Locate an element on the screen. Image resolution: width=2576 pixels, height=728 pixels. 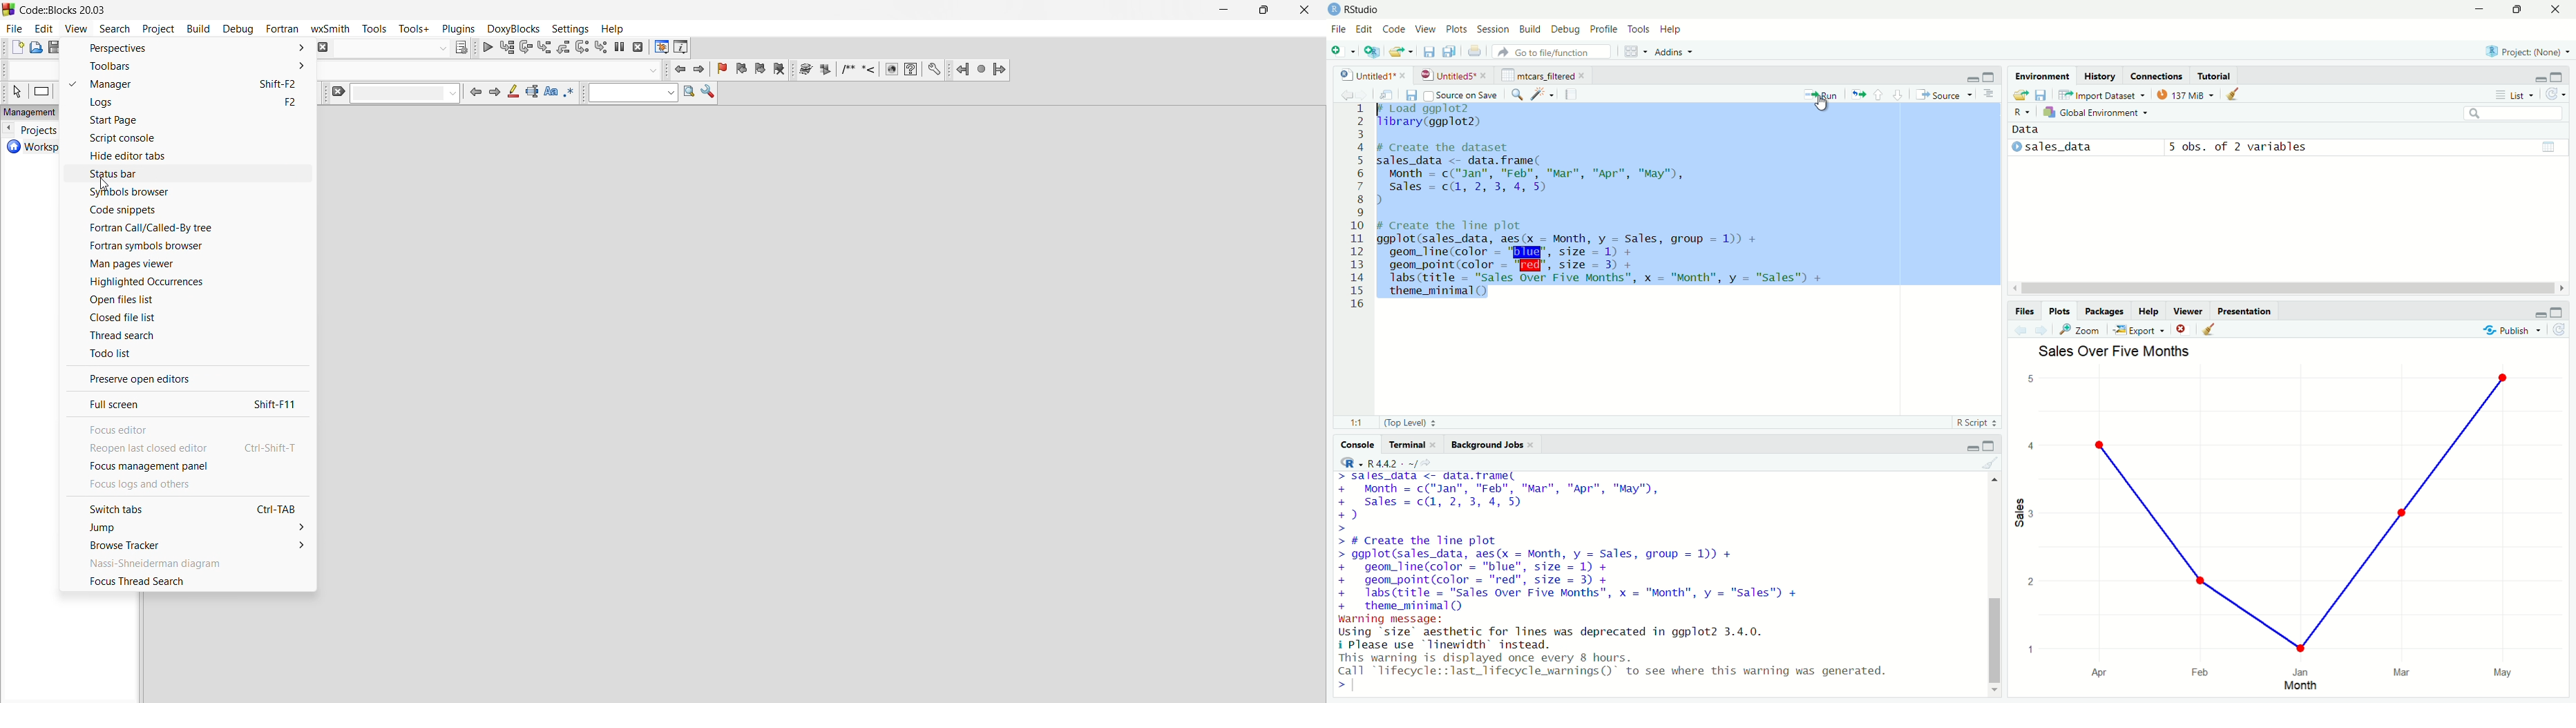
Background Jobs is located at coordinates (1487, 445).